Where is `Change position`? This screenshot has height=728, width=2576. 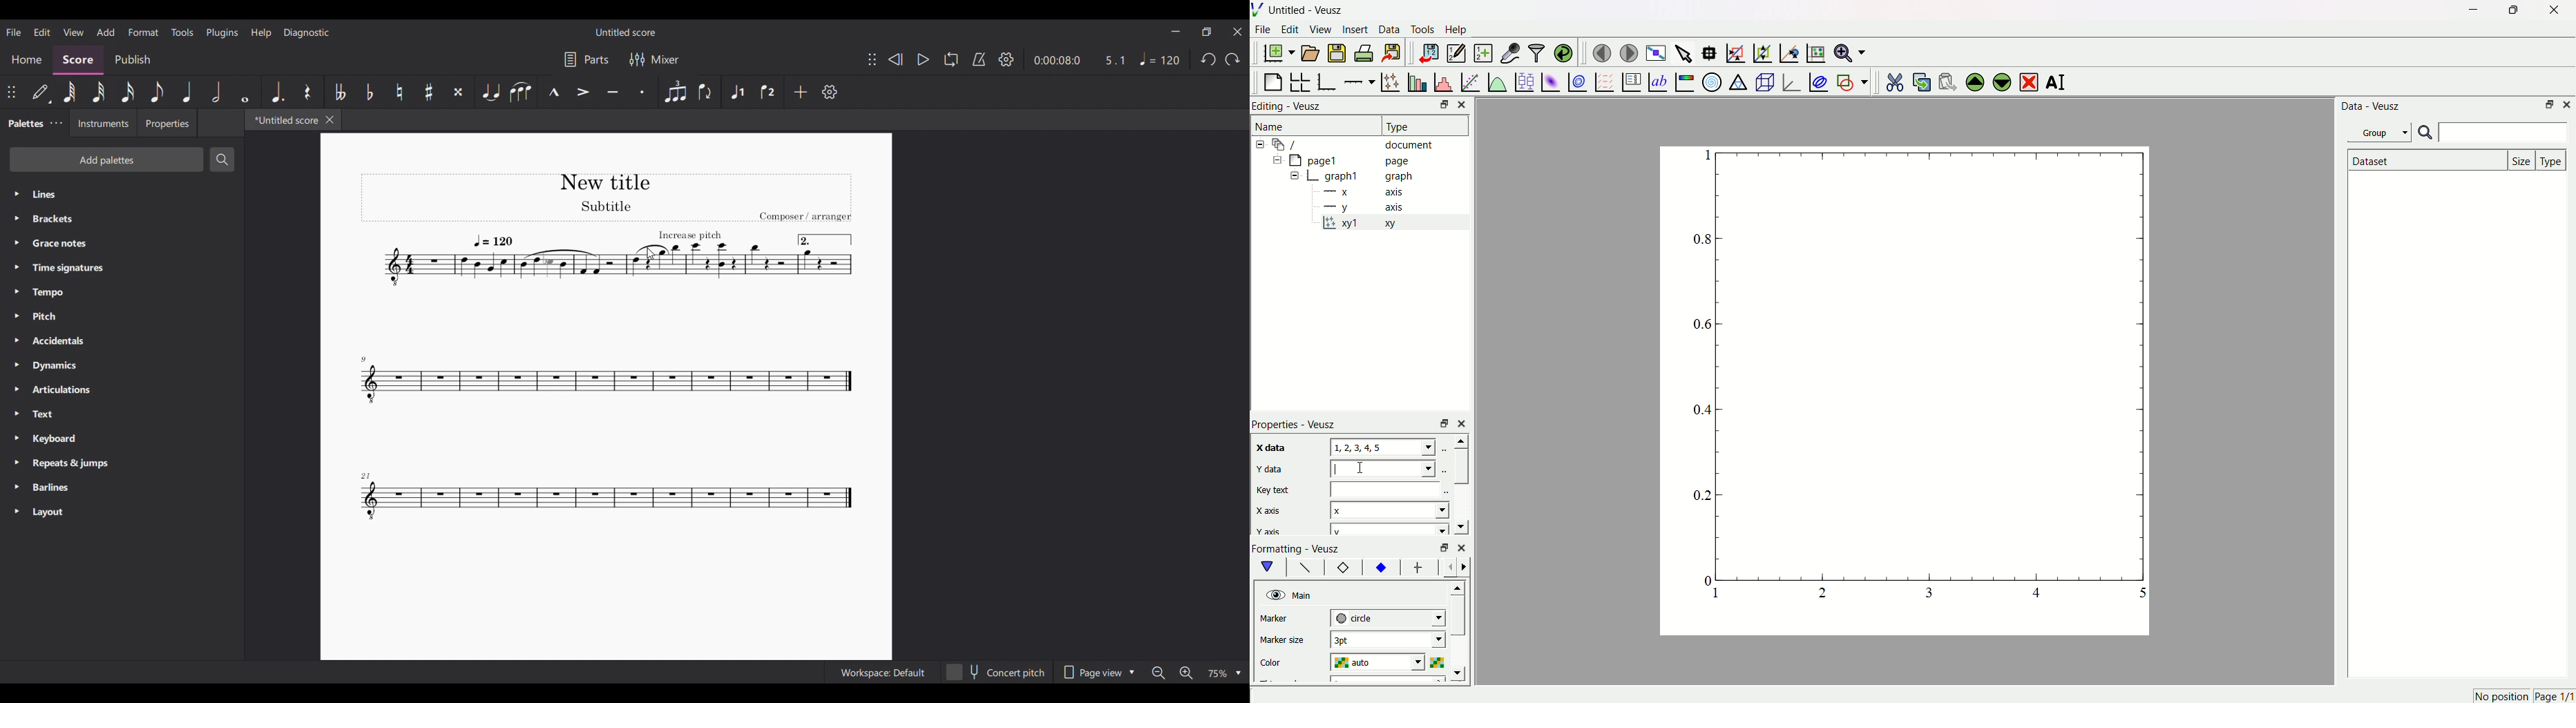 Change position is located at coordinates (12, 92).